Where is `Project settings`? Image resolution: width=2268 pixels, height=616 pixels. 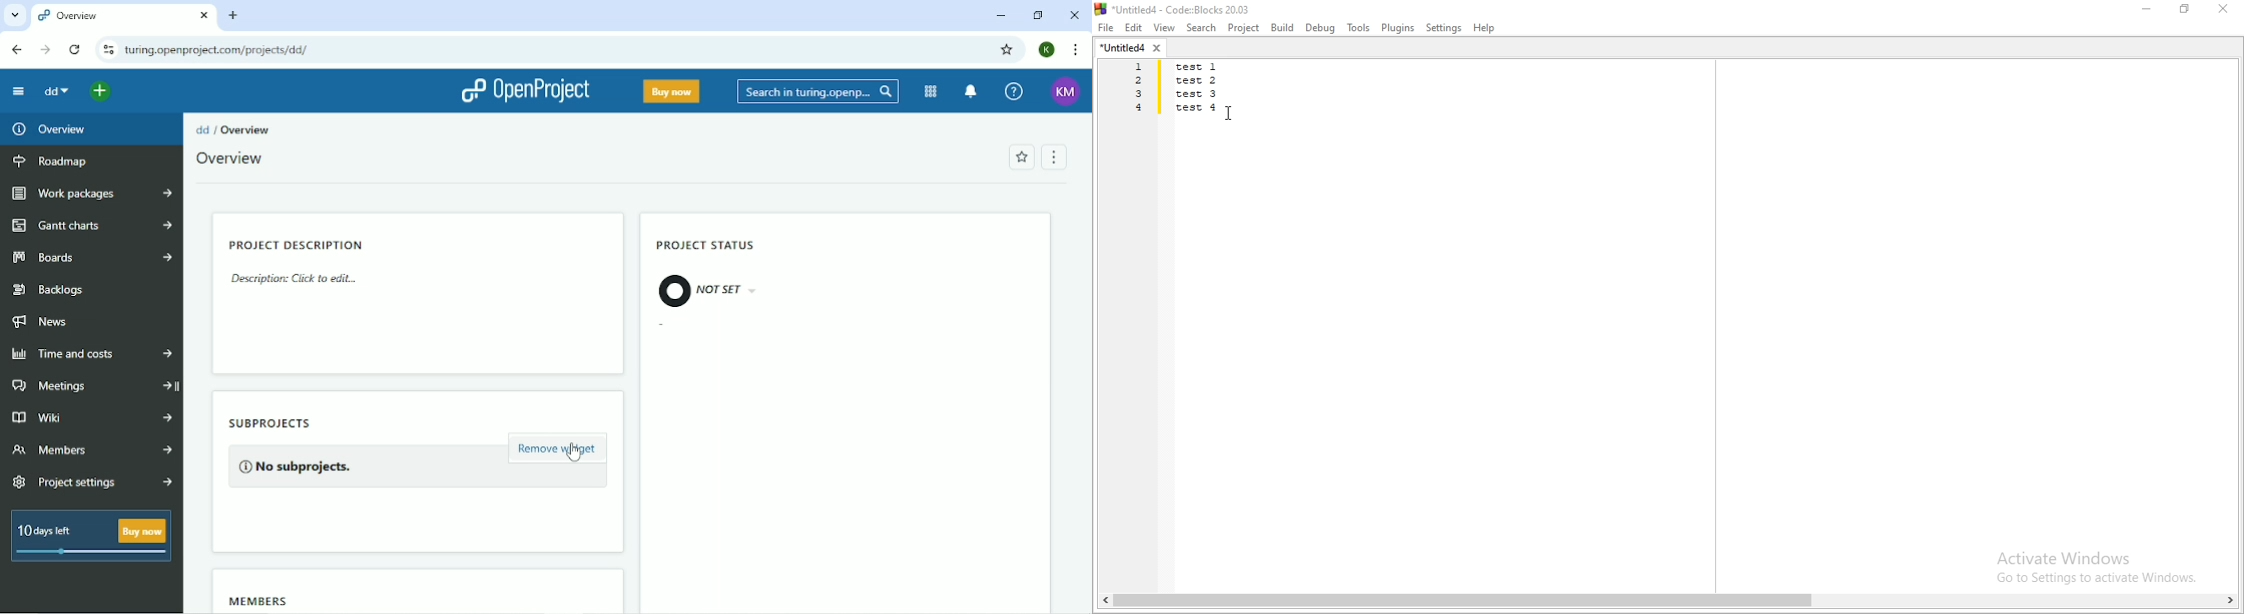
Project settings is located at coordinates (96, 483).